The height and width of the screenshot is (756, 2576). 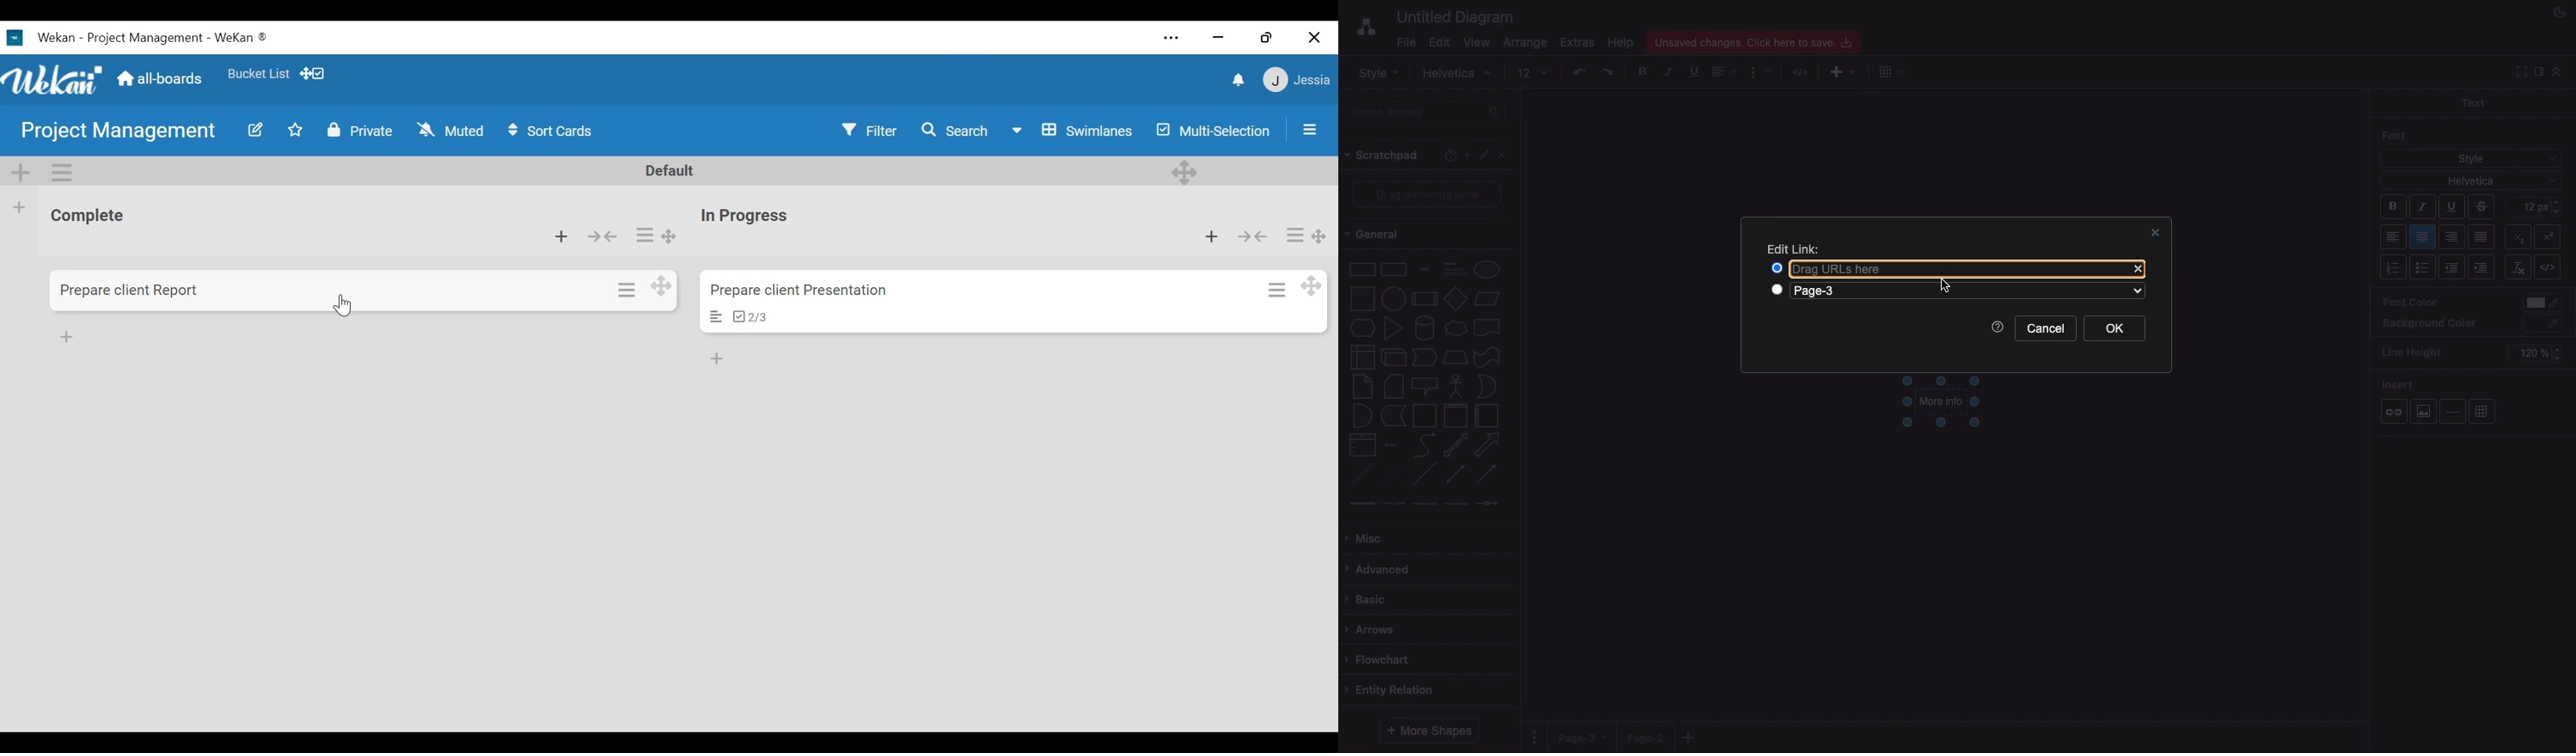 I want to click on Underline, so click(x=1692, y=71).